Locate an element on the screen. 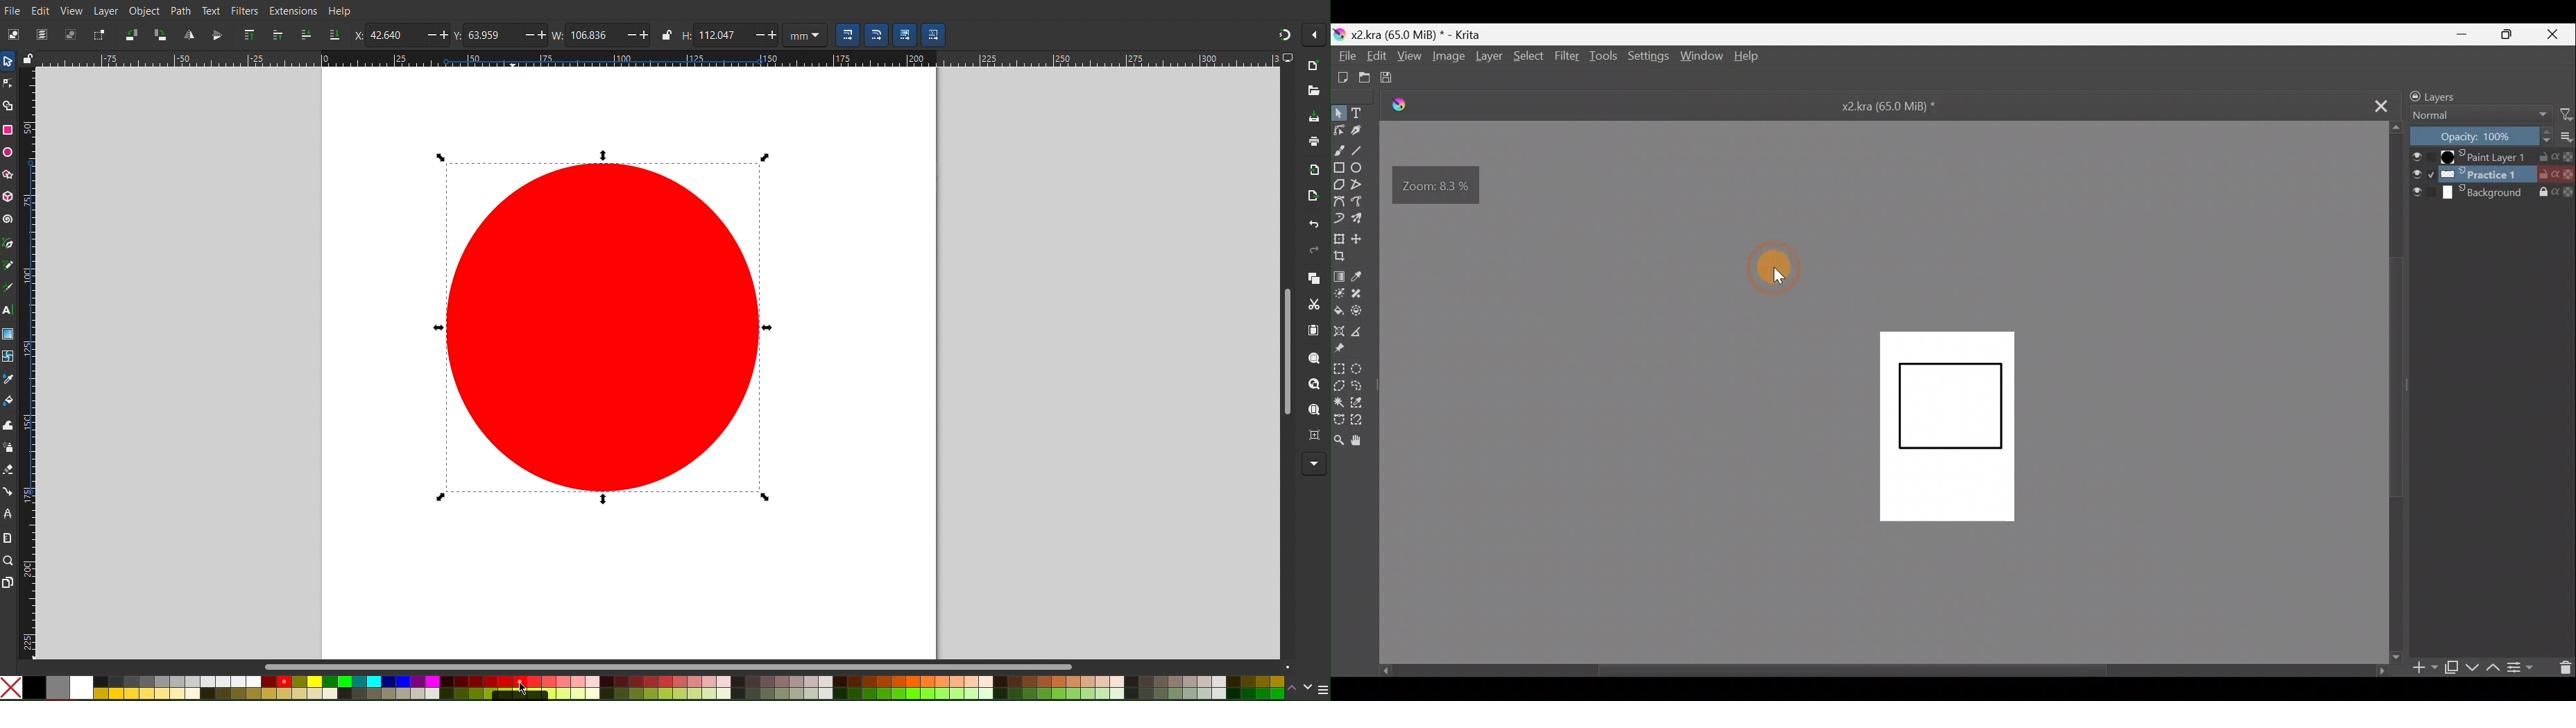 This screenshot has height=728, width=2576. Cut is located at coordinates (1314, 304).